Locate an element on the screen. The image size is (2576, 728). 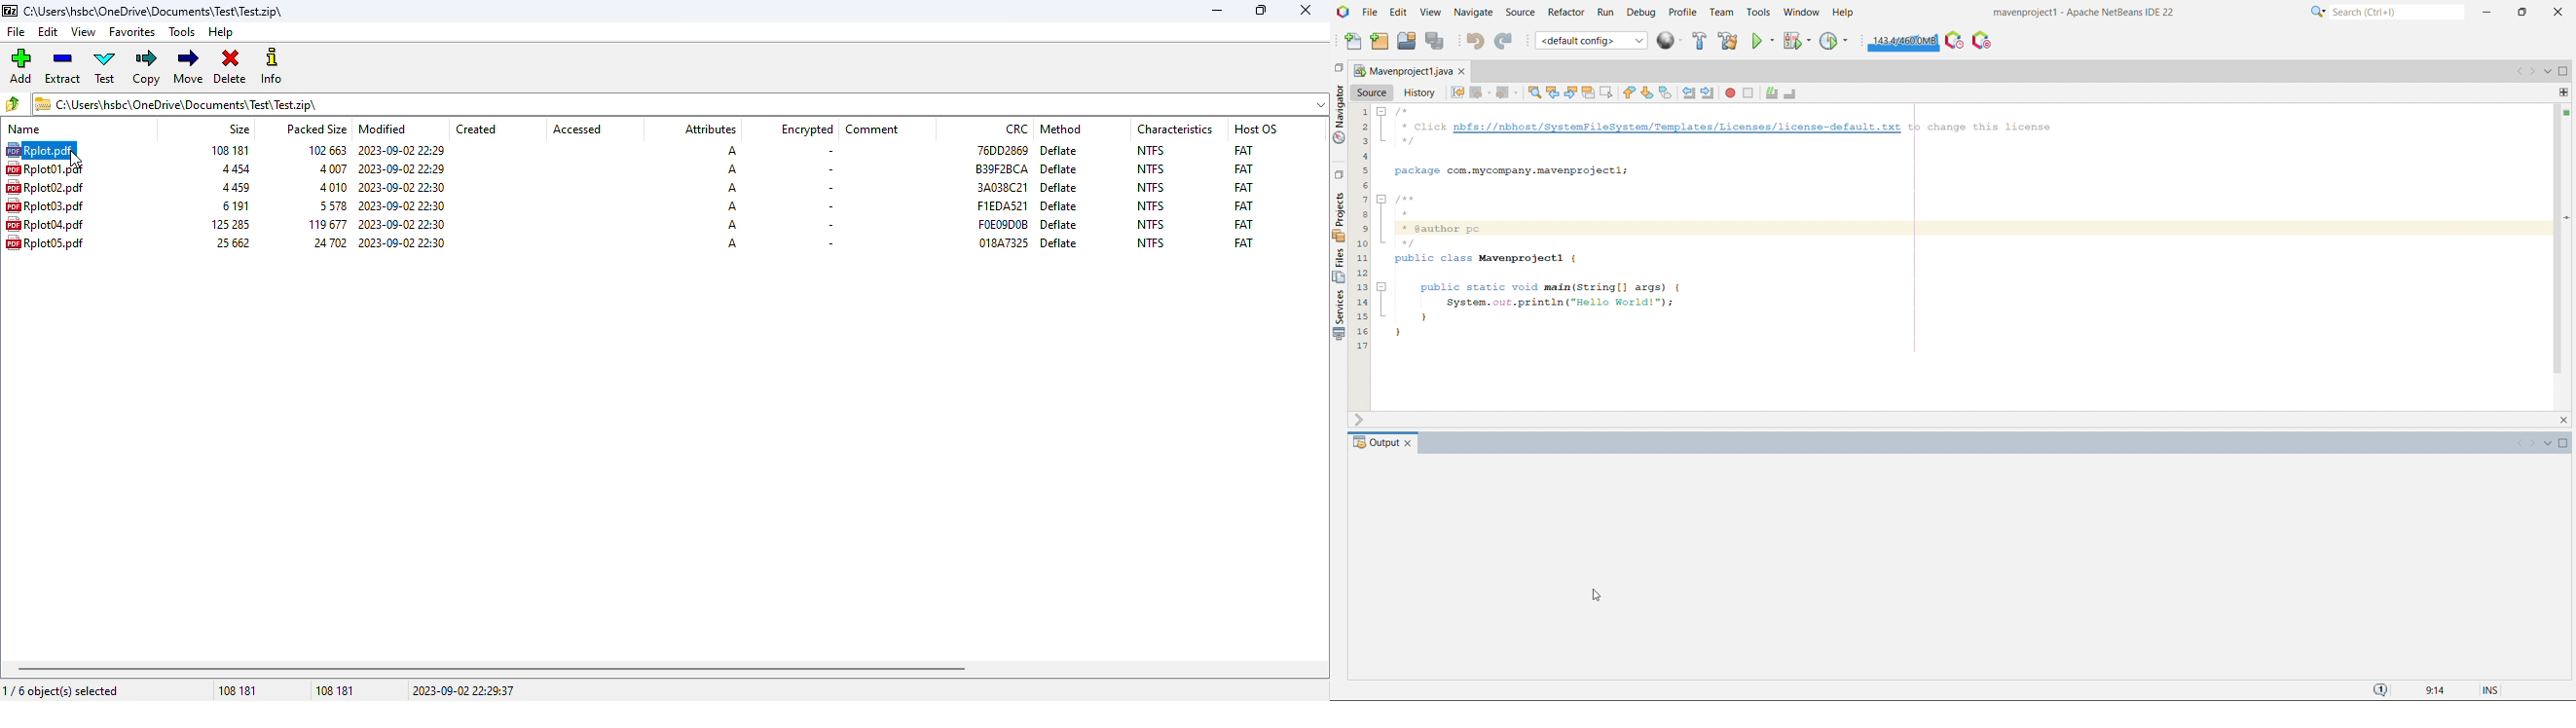
hotkey (CTRL+A) on selected file is located at coordinates (38, 150).